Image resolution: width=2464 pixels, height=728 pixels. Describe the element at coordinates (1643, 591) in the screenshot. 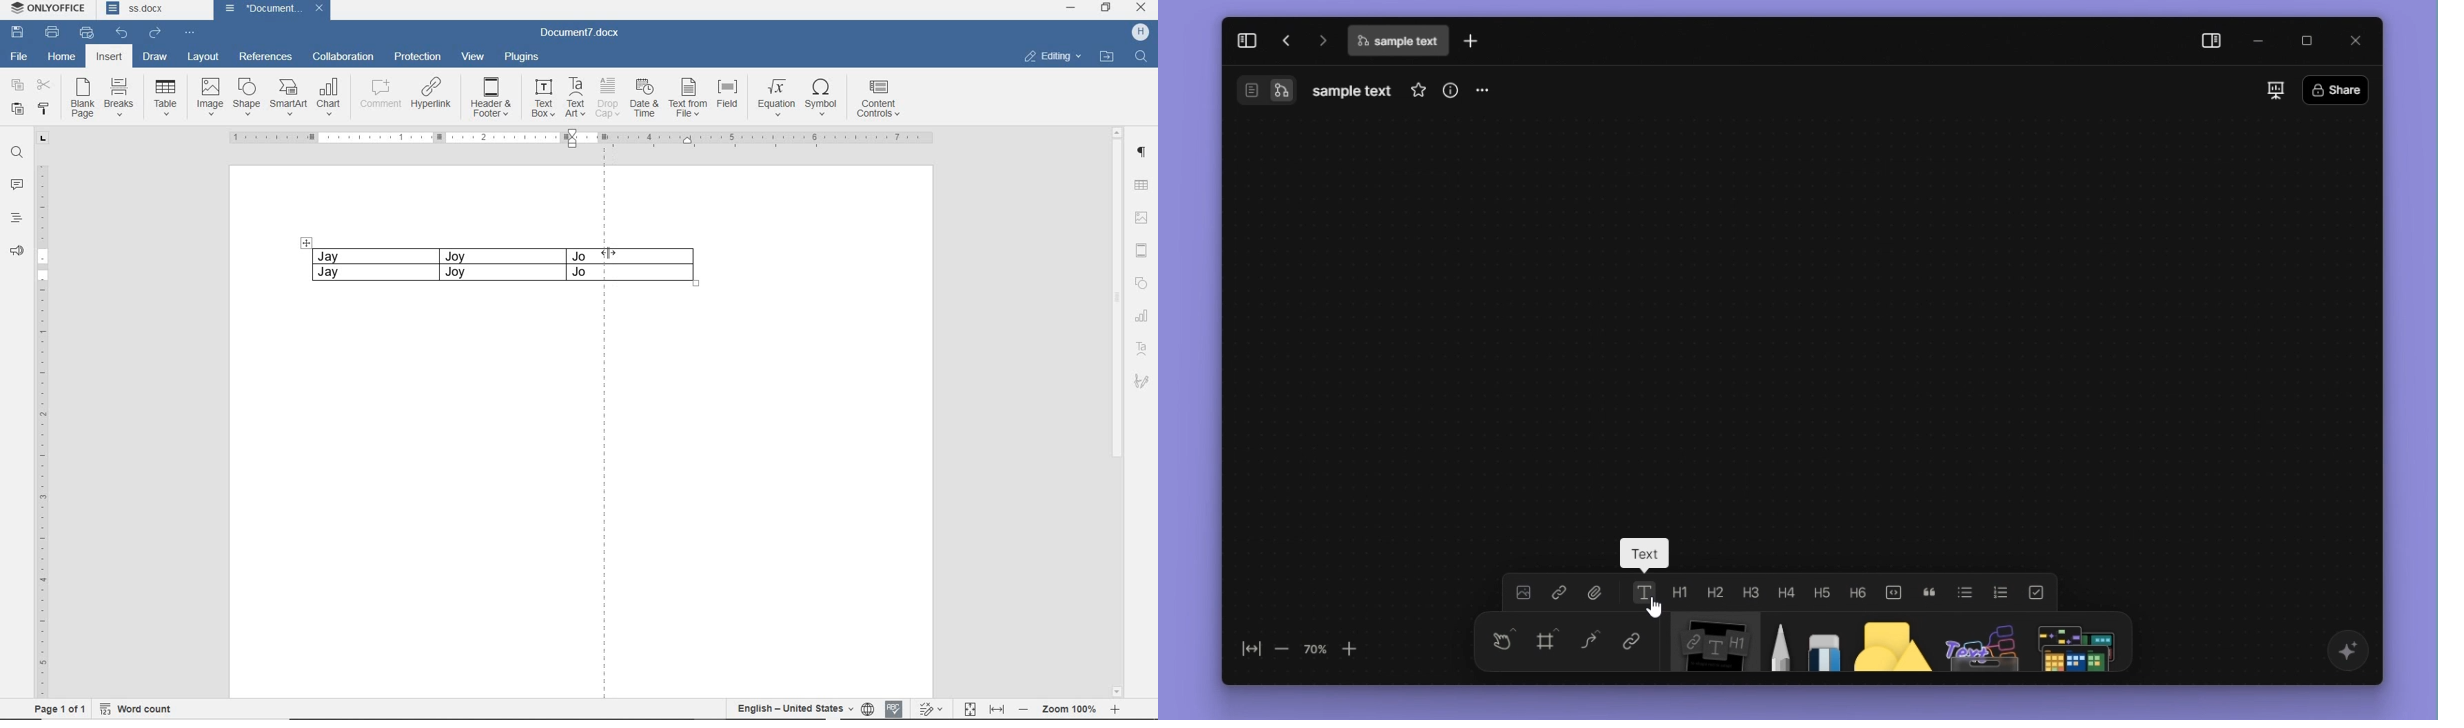

I see `text` at that location.